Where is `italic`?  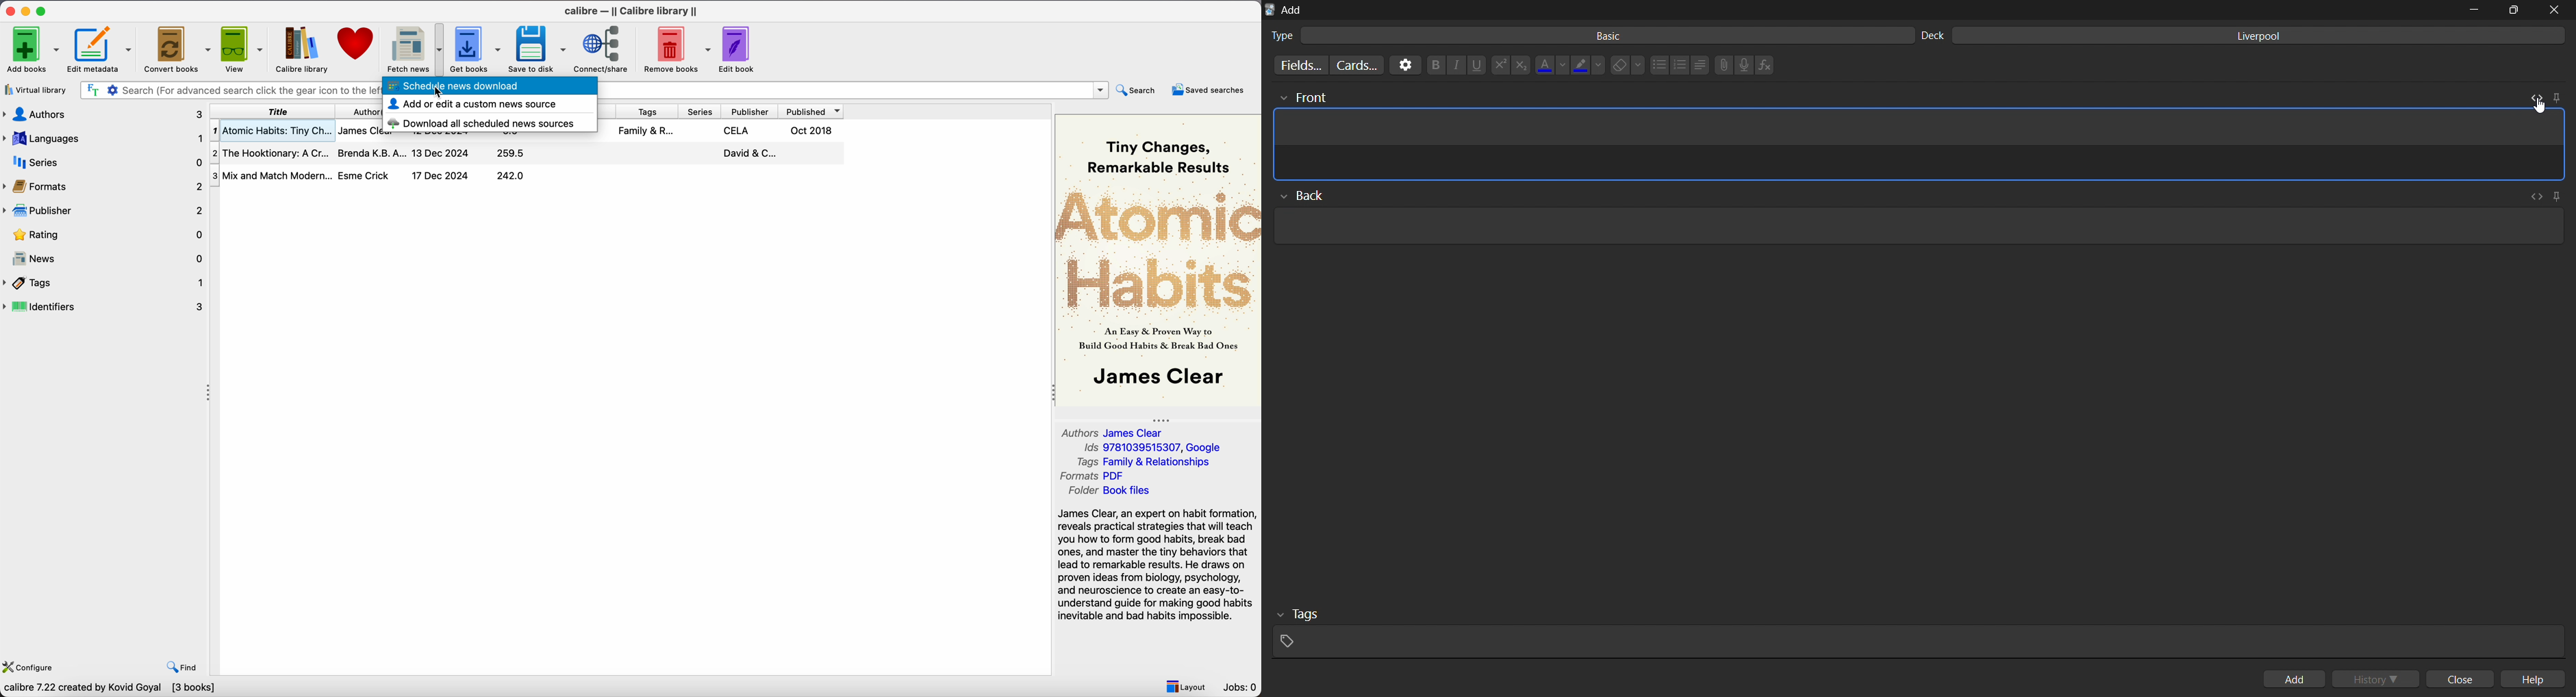
italic is located at coordinates (1455, 66).